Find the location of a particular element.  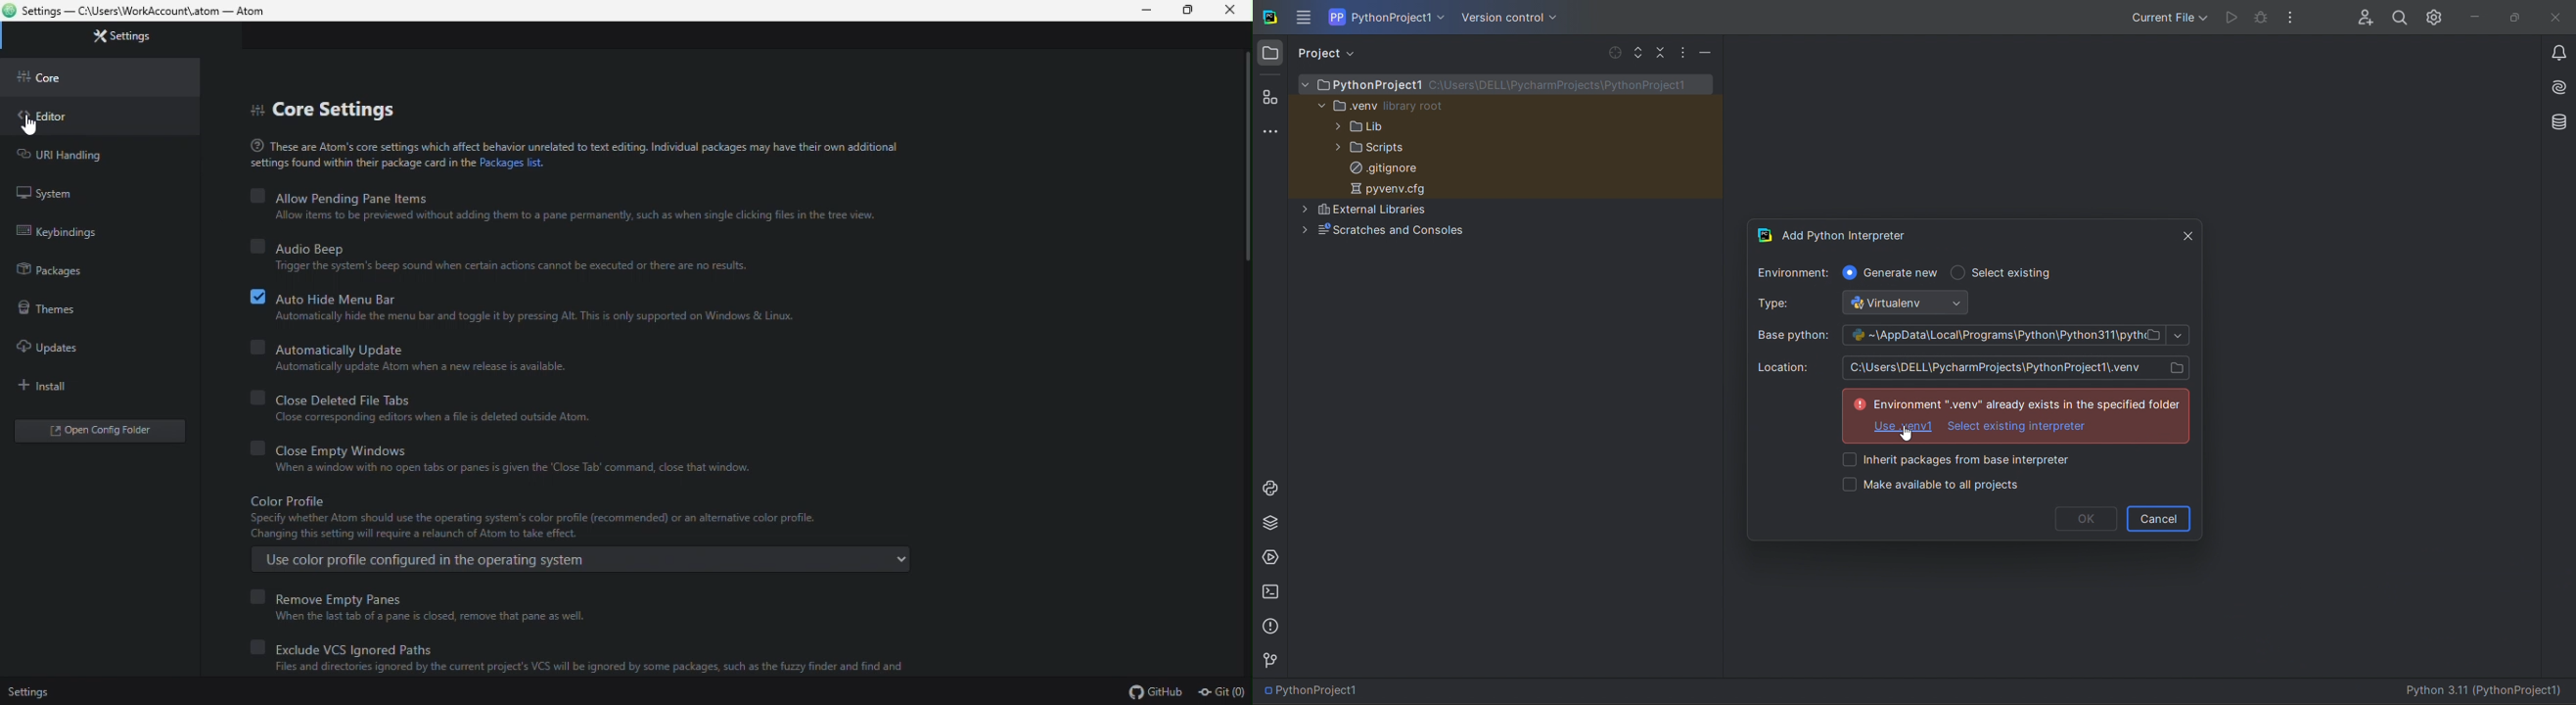

Auto hide menu bar is located at coordinates (527, 298).